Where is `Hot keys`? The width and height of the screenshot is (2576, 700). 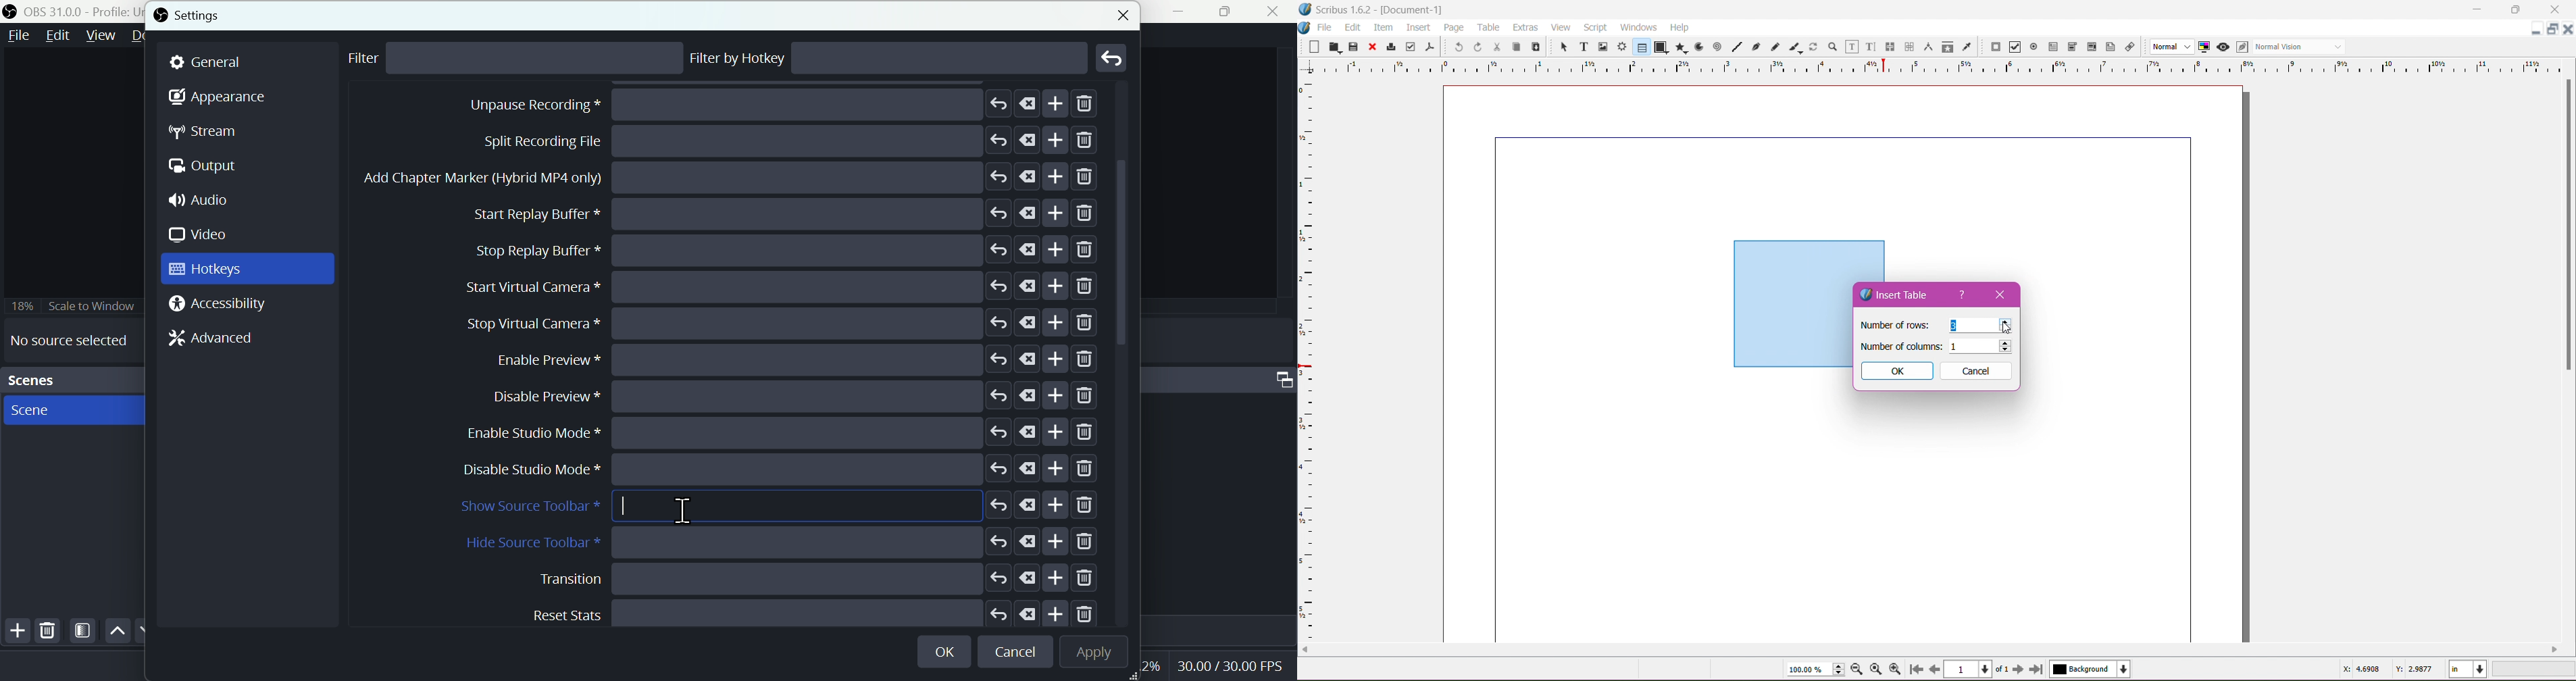 Hot keys is located at coordinates (247, 269).